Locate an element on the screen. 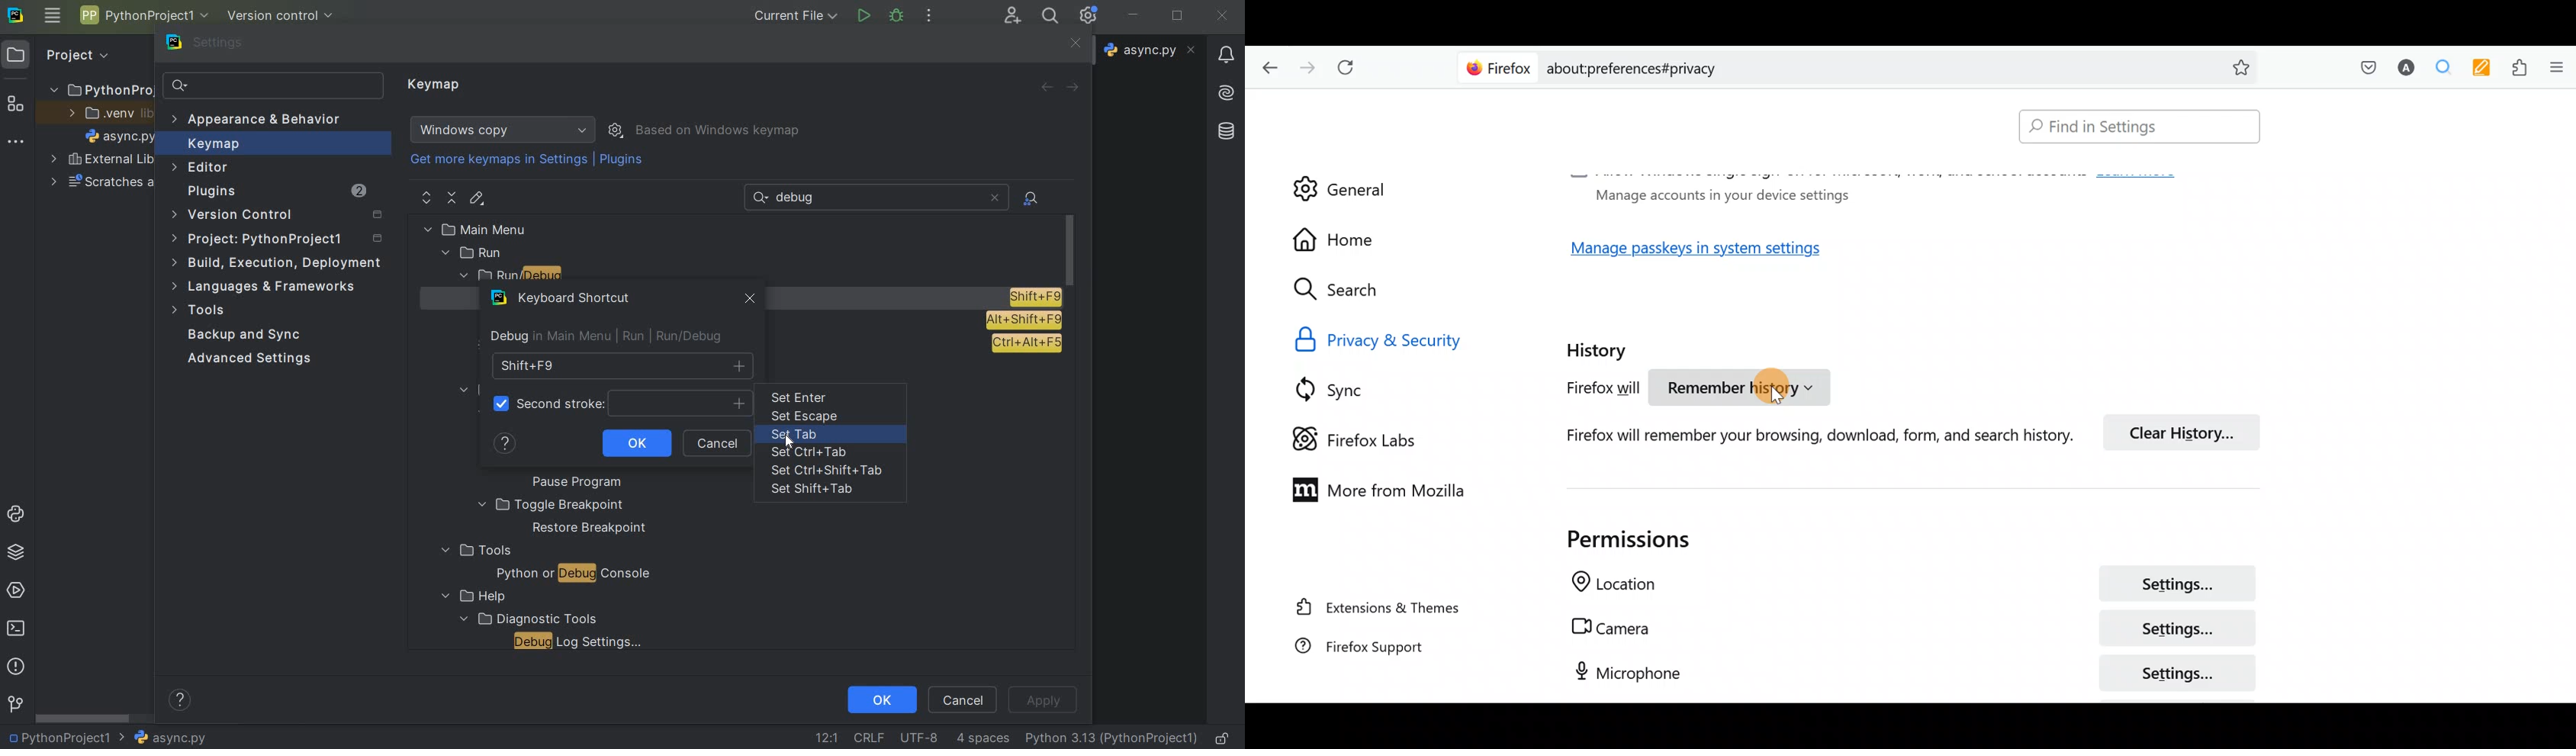  Sync is located at coordinates (1348, 389).